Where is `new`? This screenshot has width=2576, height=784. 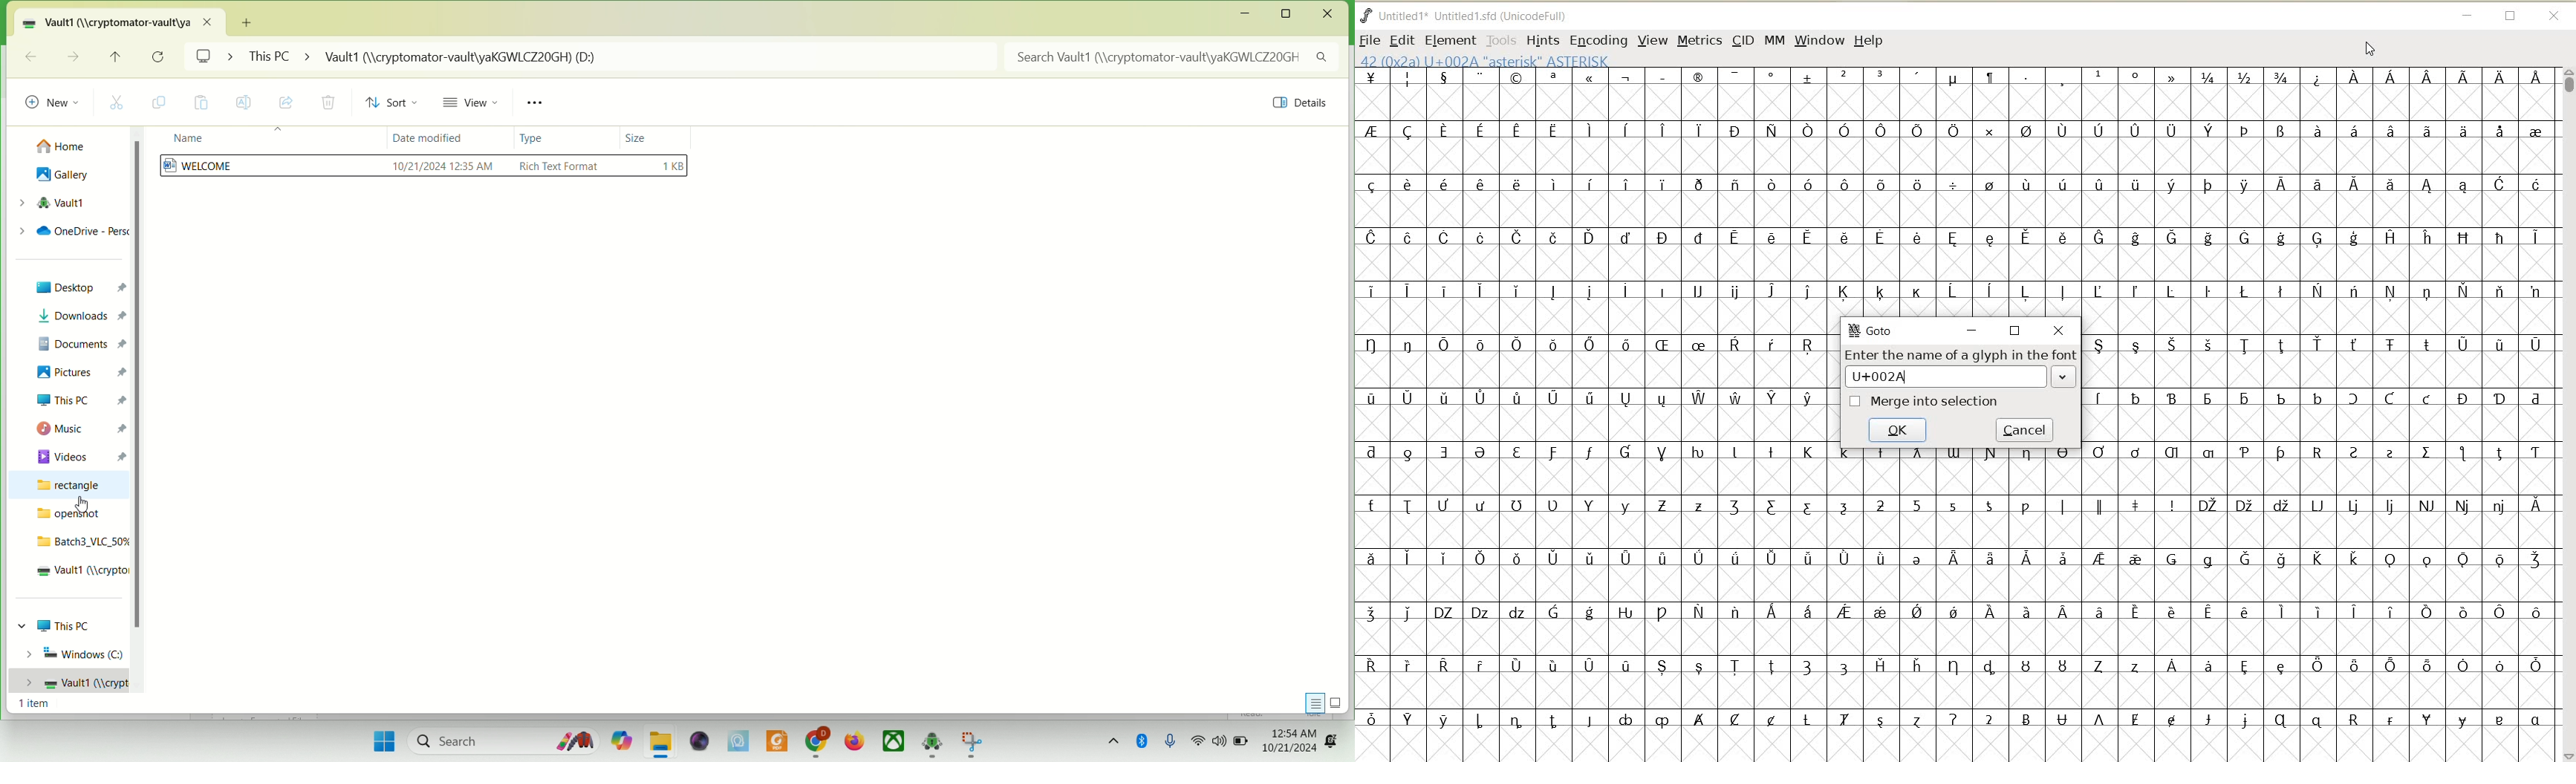
new is located at coordinates (52, 99).